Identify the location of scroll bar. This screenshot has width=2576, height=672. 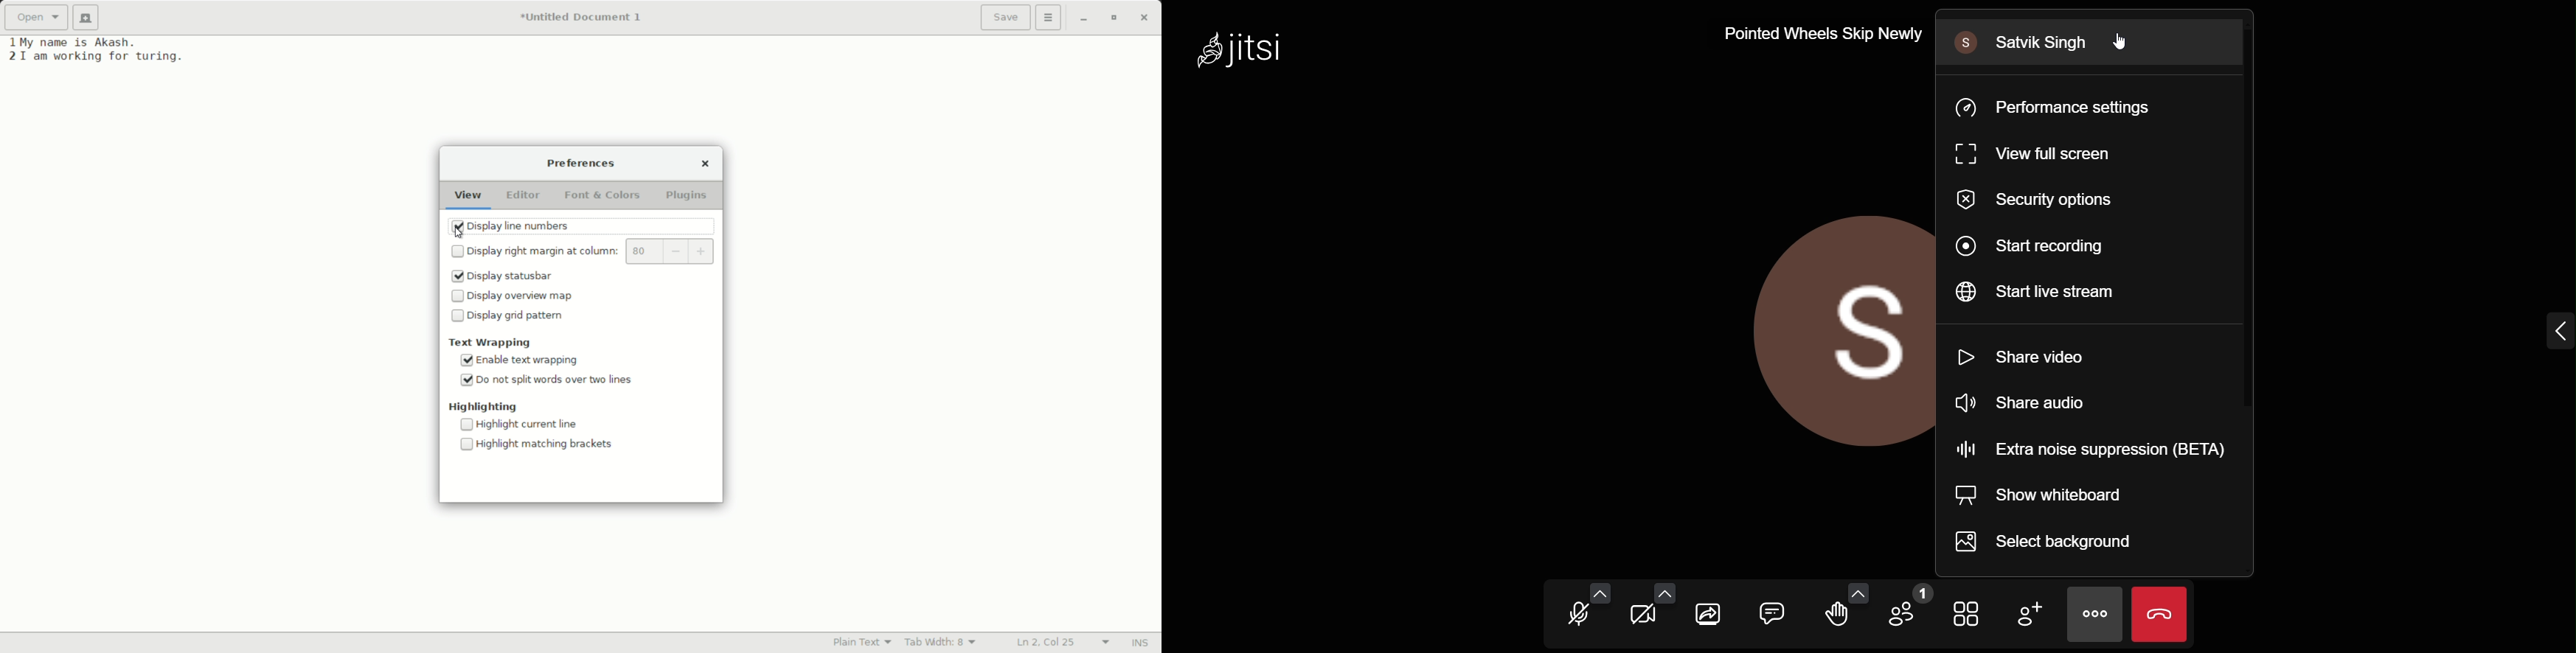
(2256, 296).